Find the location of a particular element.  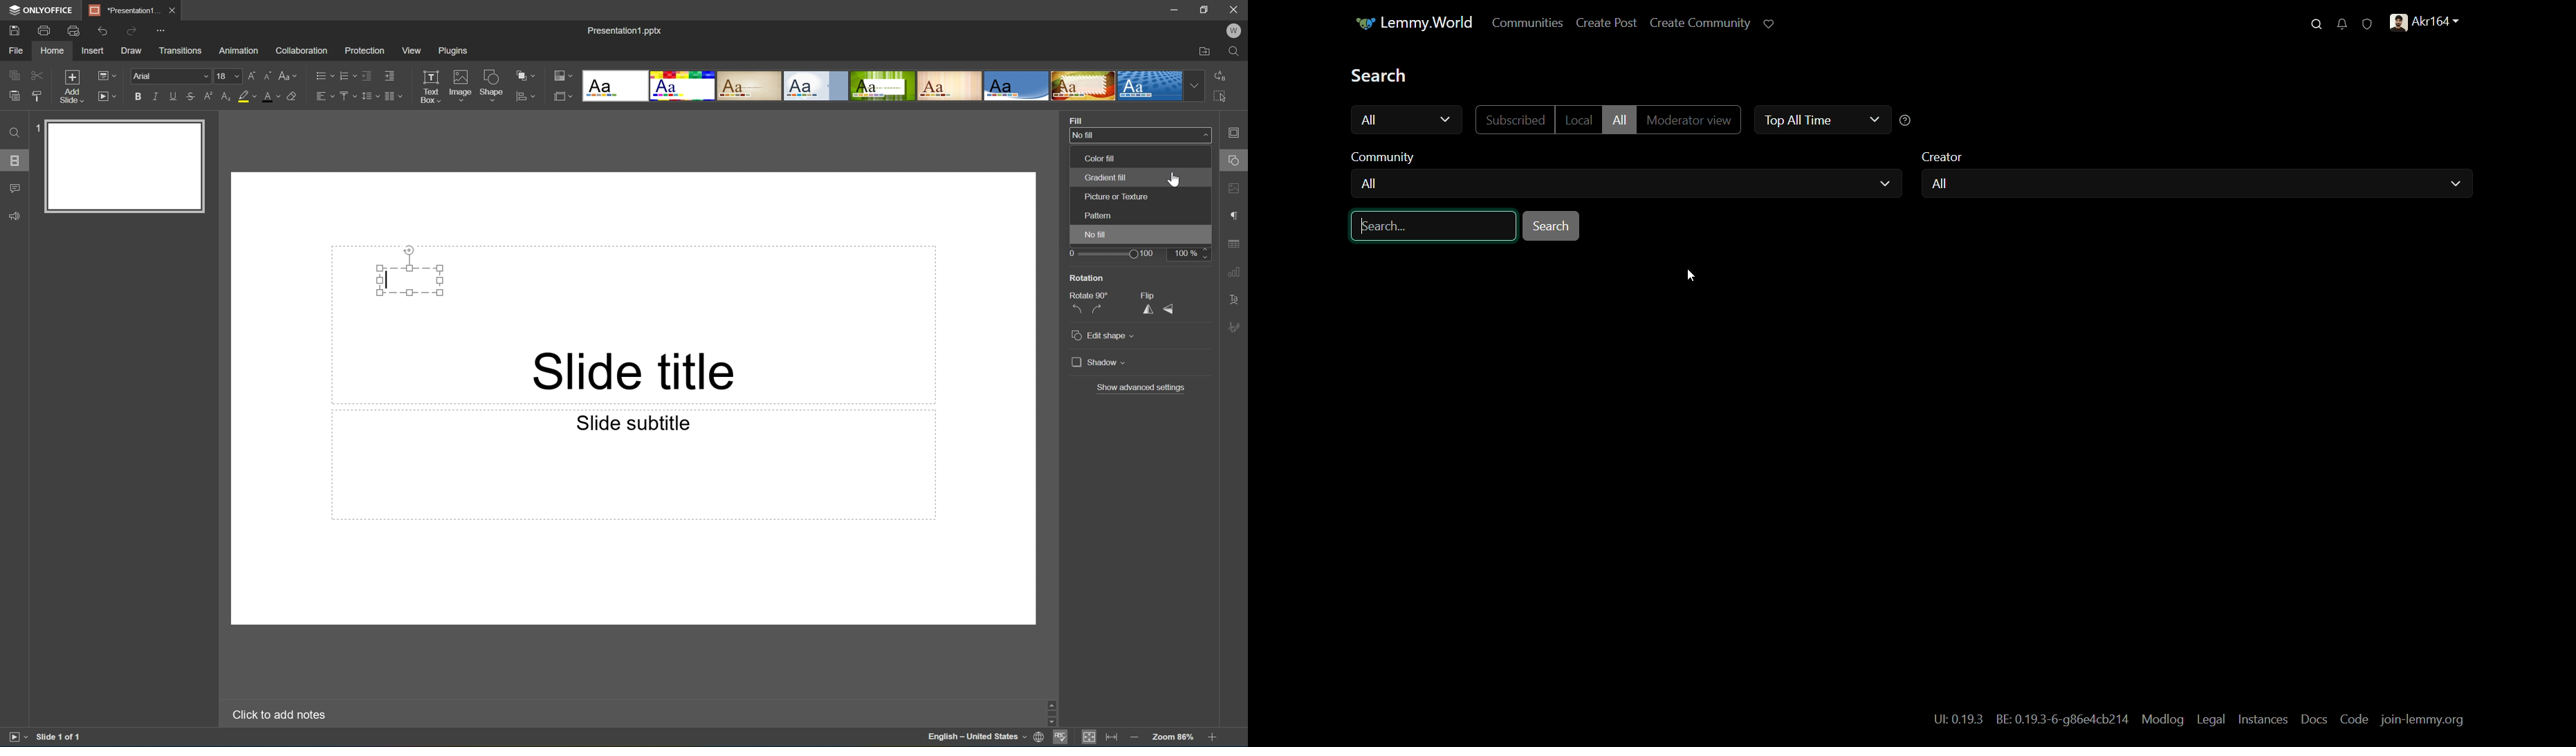

unread notifications is located at coordinates (2342, 24).